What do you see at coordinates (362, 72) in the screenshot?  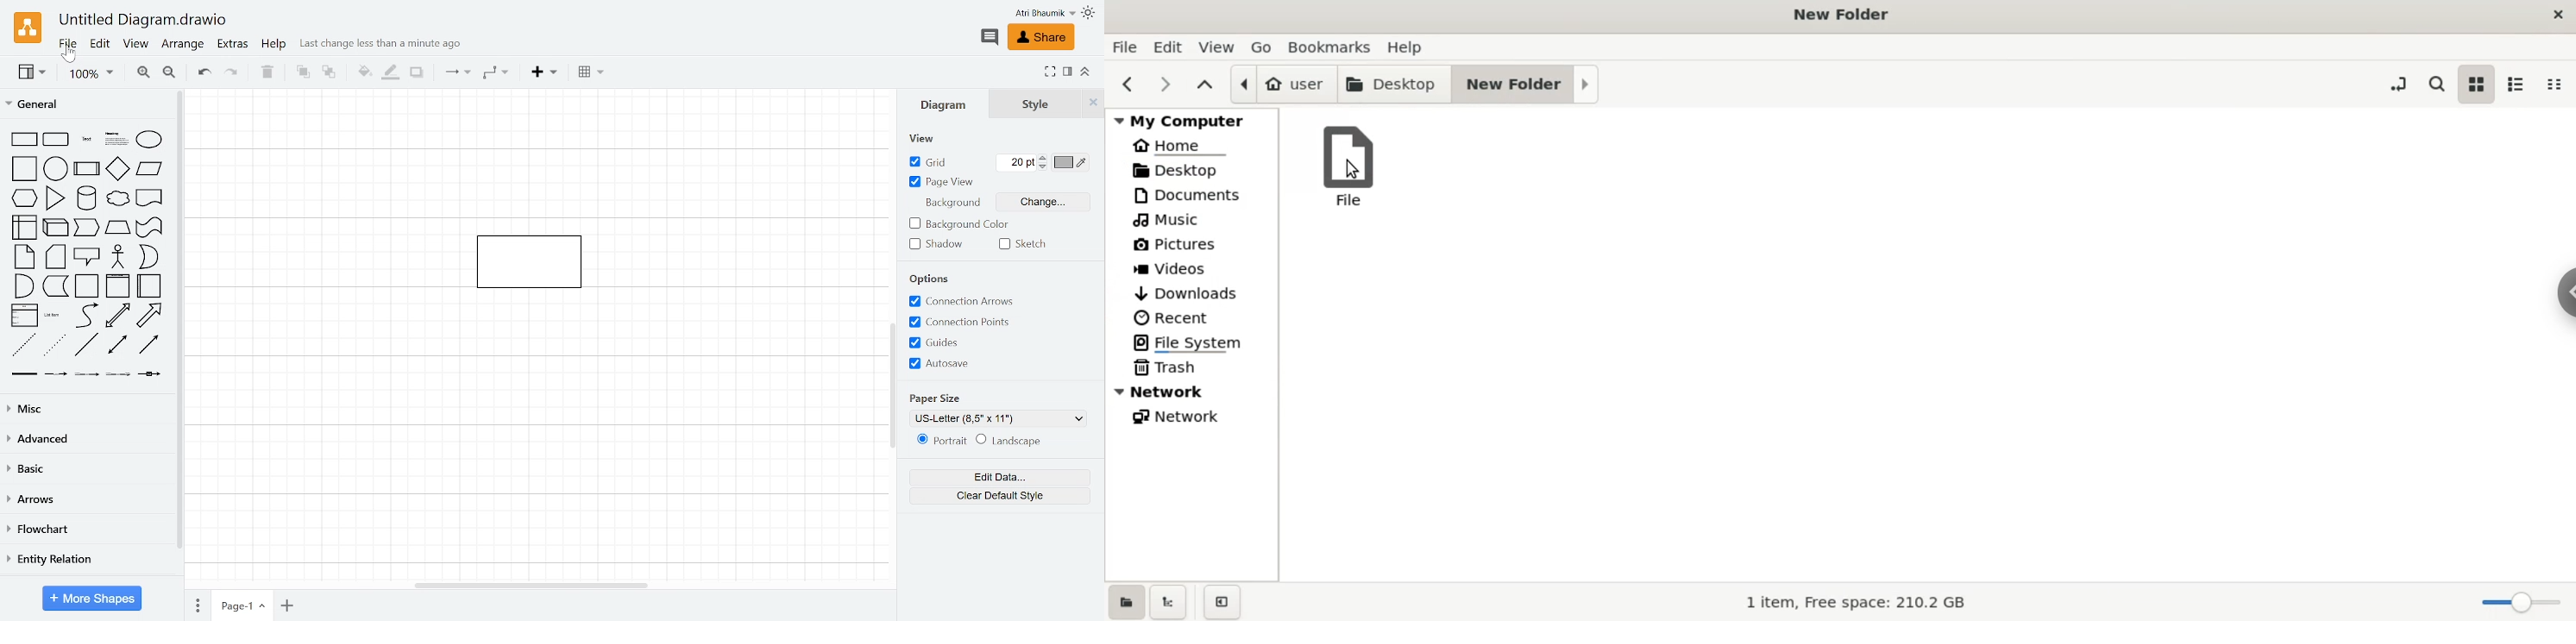 I see `Fill color` at bounding box center [362, 72].